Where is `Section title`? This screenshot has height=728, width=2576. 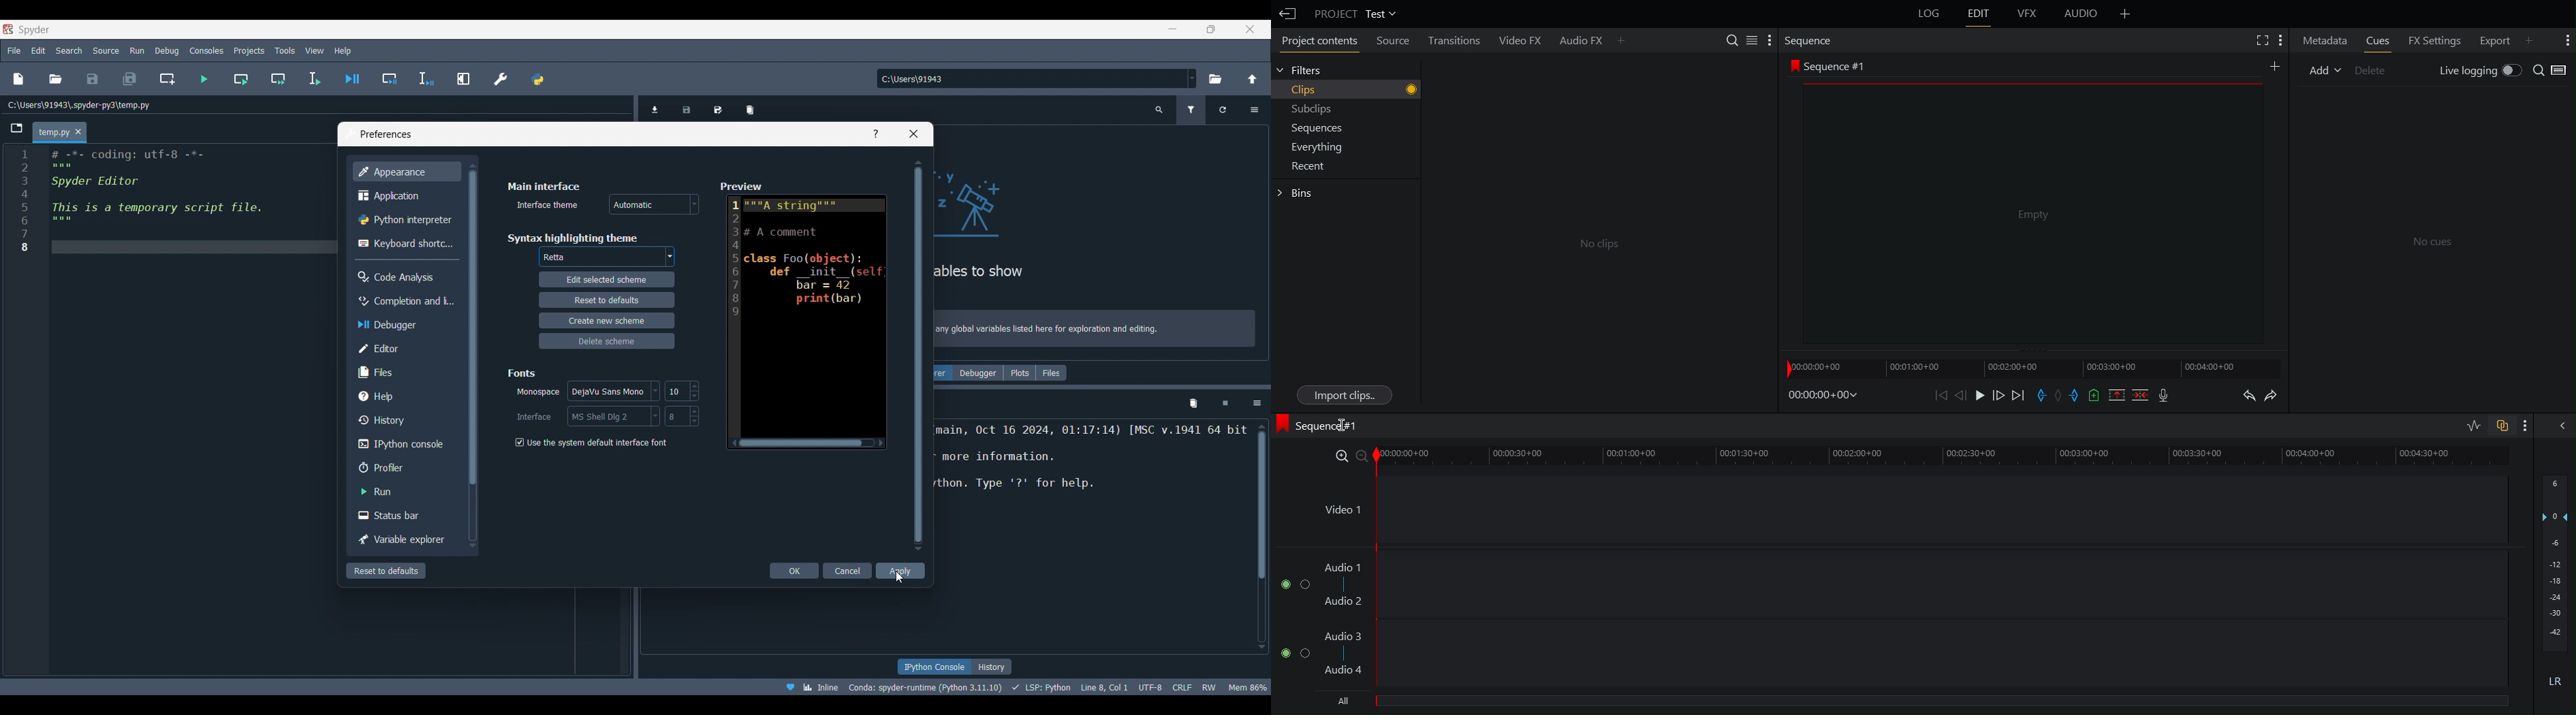
Section title is located at coordinates (544, 186).